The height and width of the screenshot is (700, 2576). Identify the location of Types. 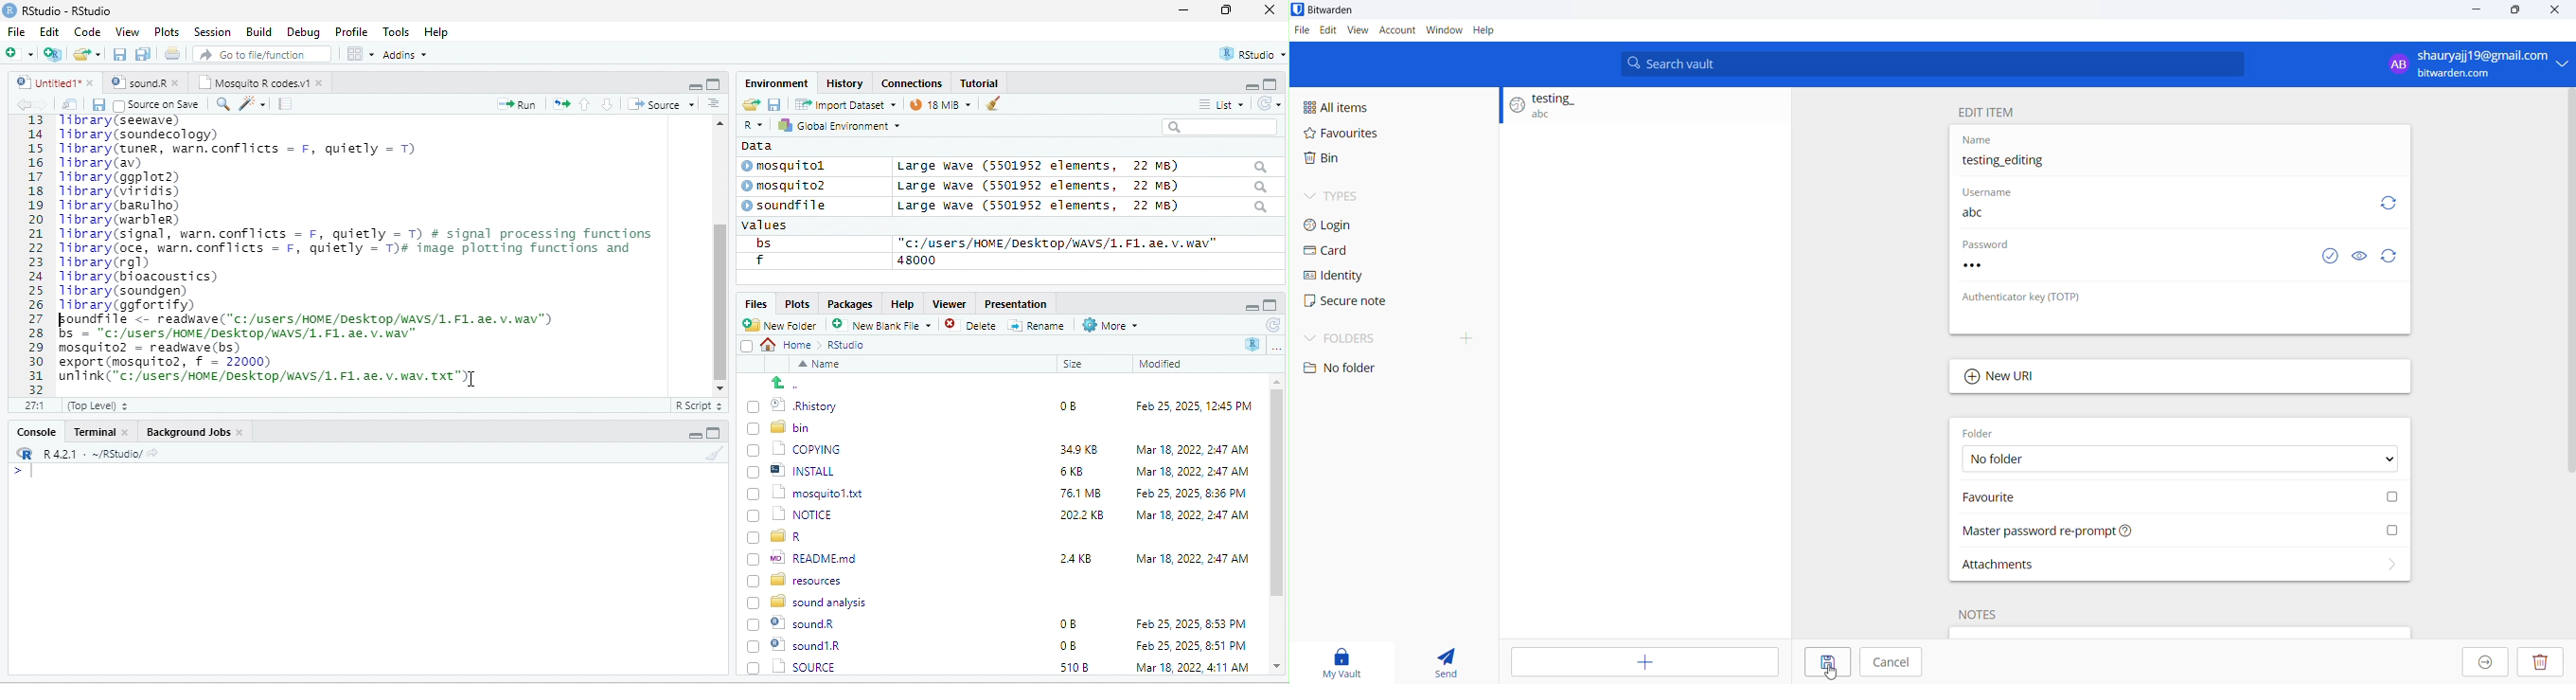
(1388, 193).